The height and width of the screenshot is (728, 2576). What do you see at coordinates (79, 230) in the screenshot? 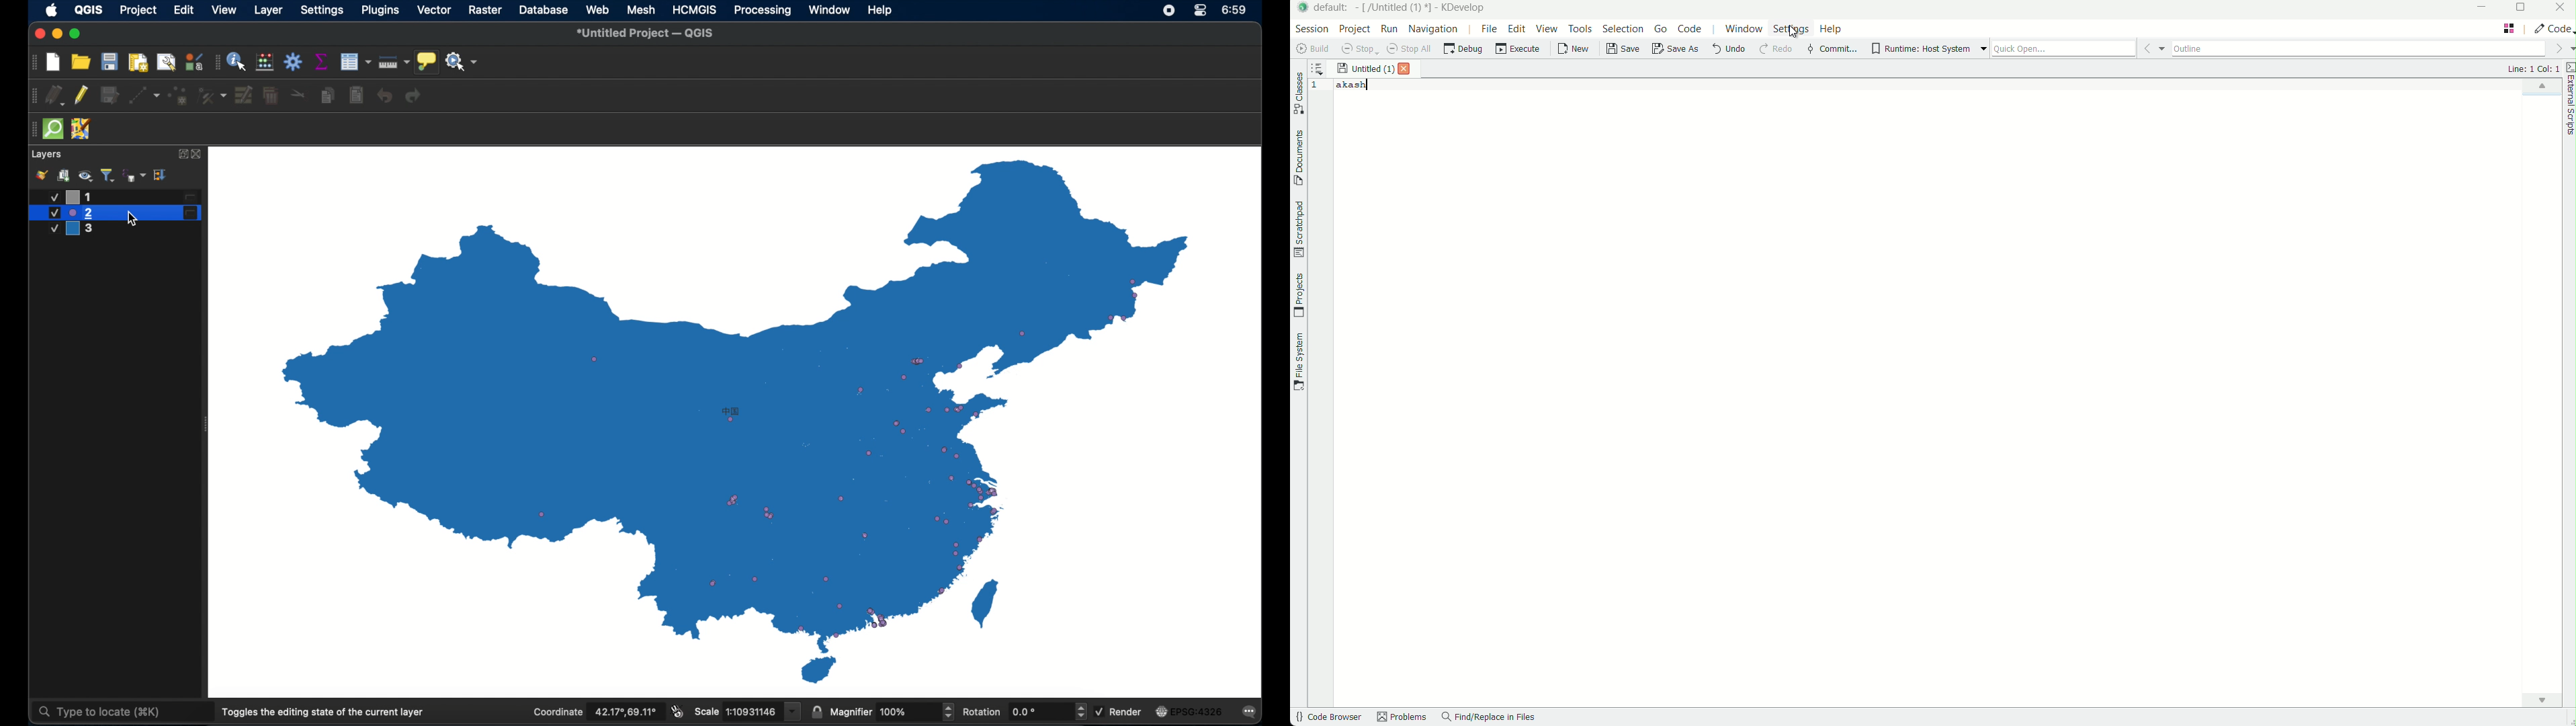
I see `layer  3` at bounding box center [79, 230].